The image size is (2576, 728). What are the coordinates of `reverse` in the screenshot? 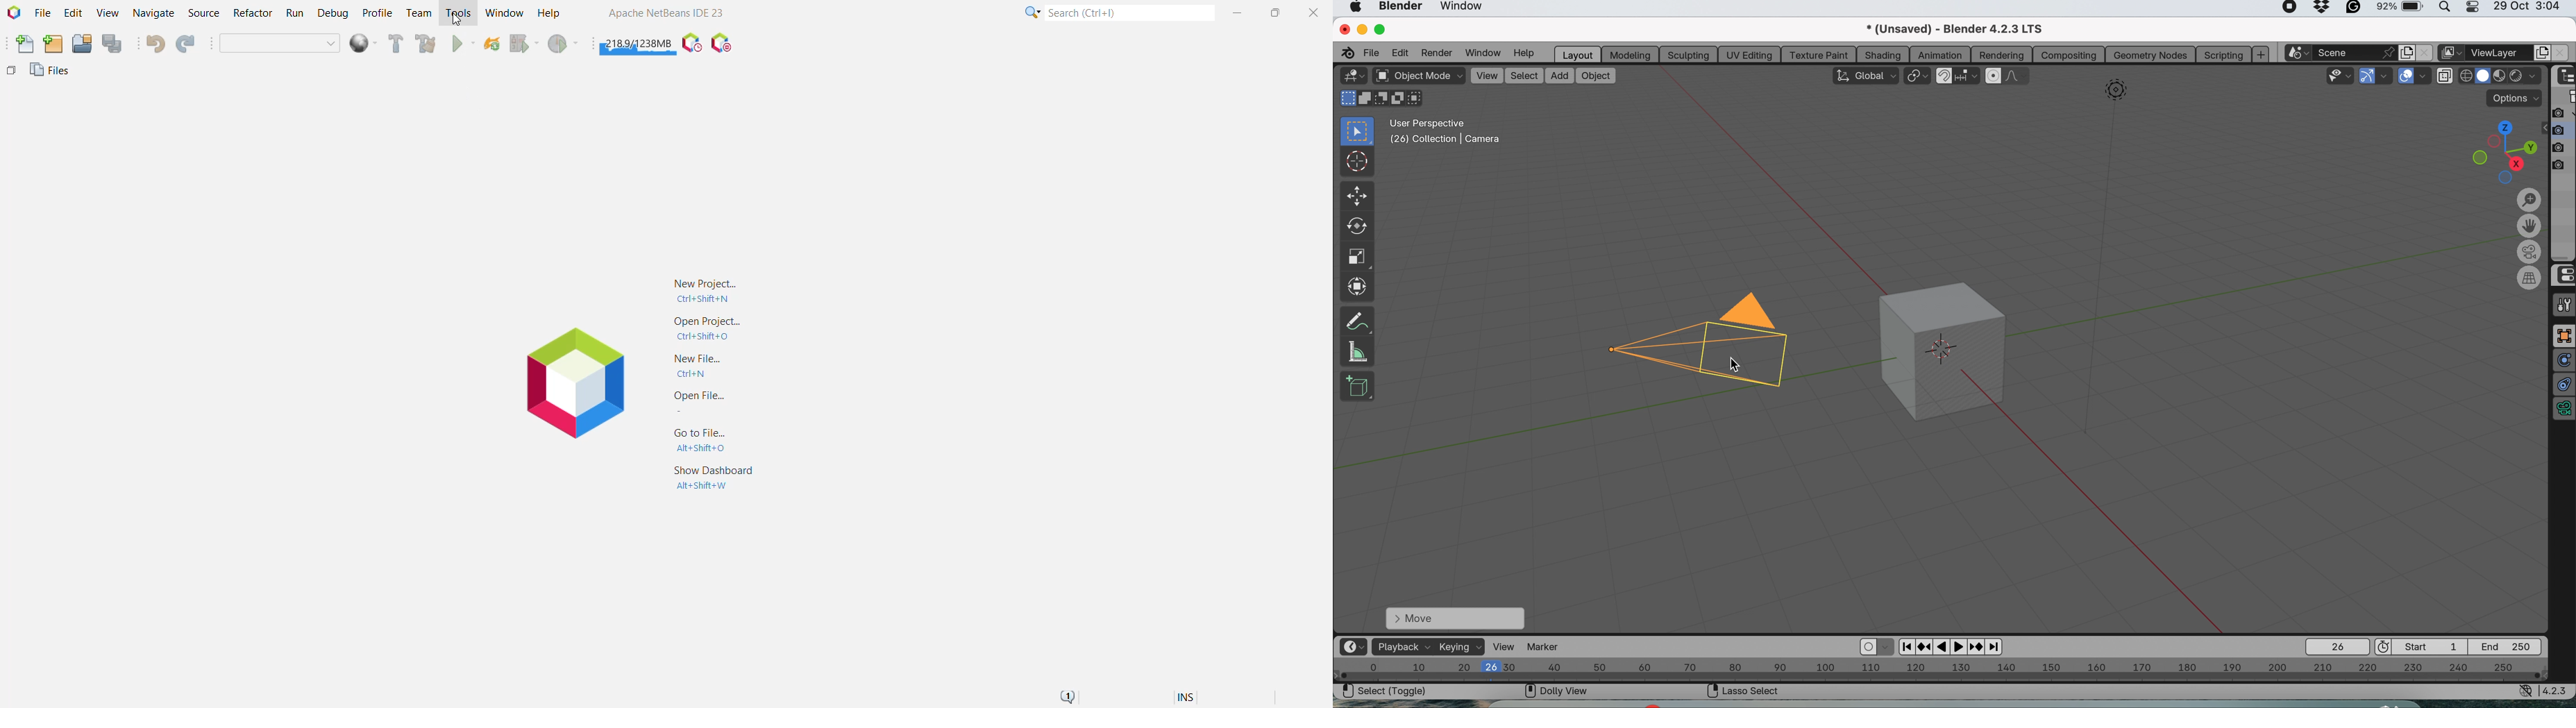 It's located at (1924, 646).